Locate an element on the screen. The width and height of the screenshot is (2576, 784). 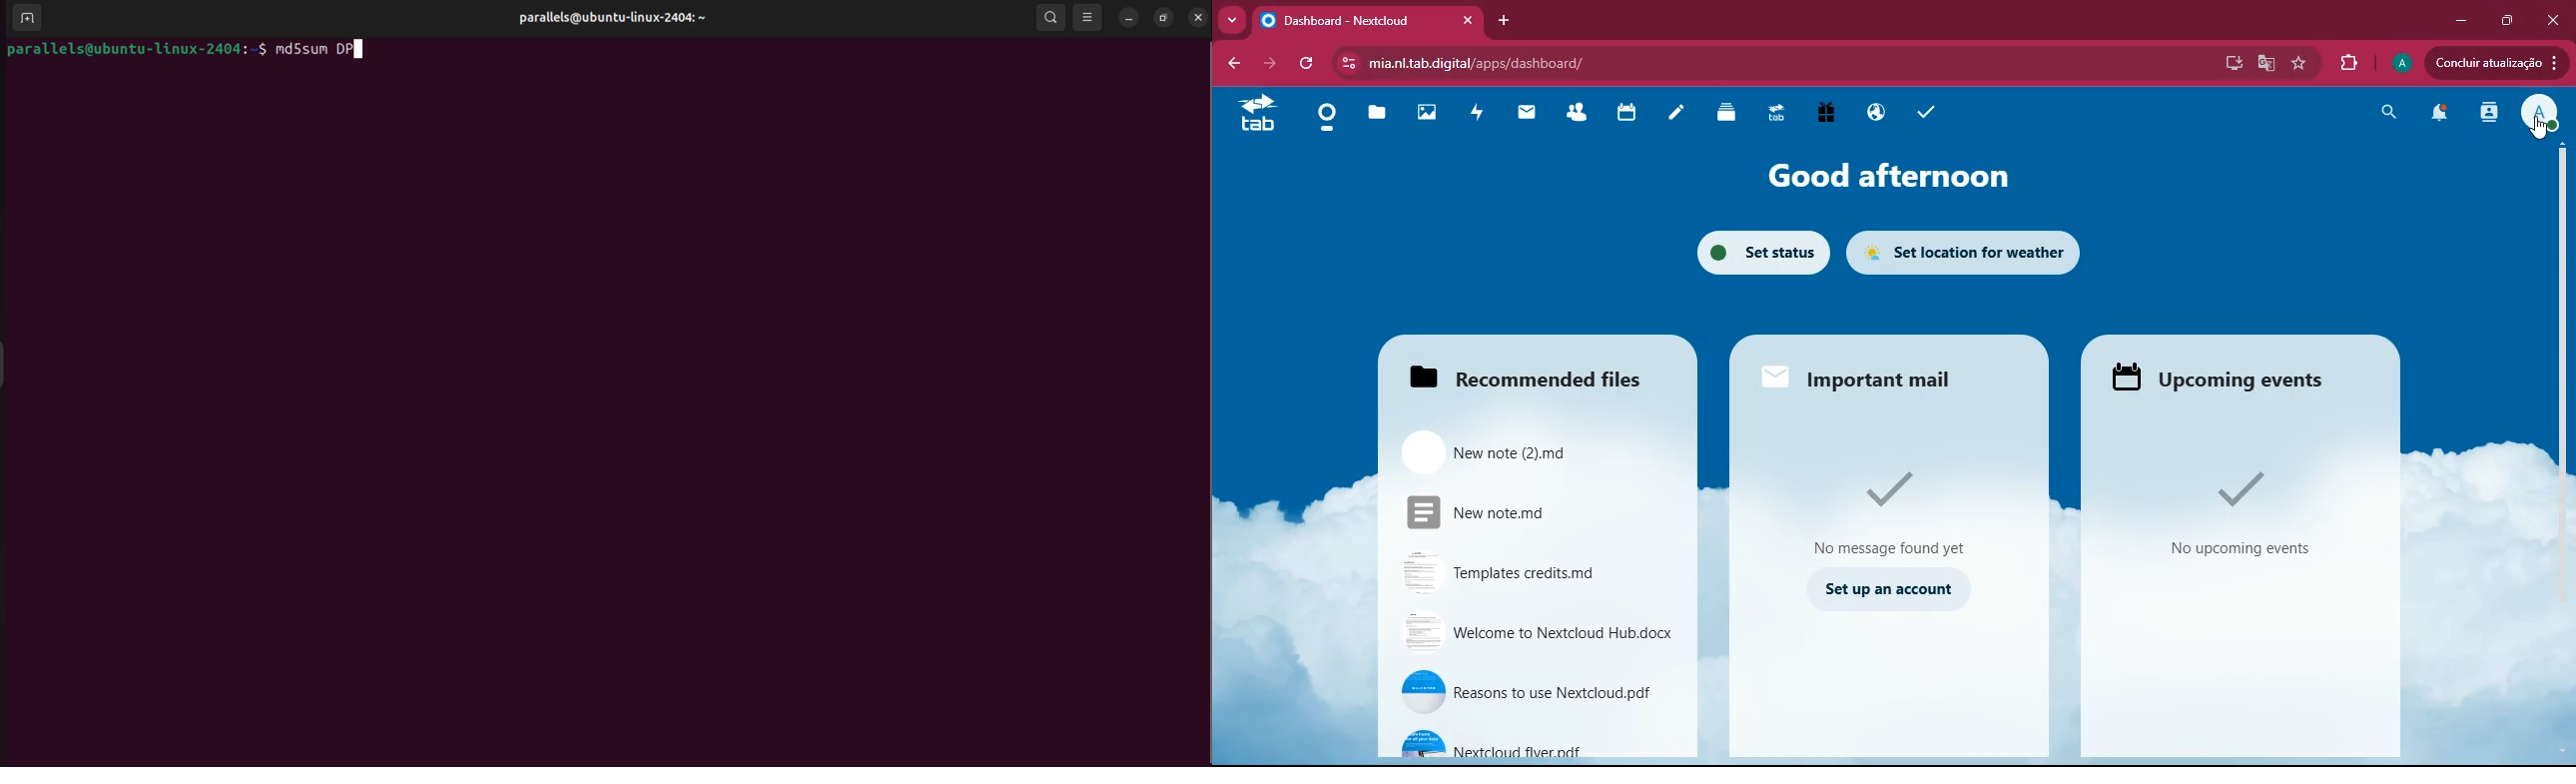
activity is located at coordinates (2486, 118).